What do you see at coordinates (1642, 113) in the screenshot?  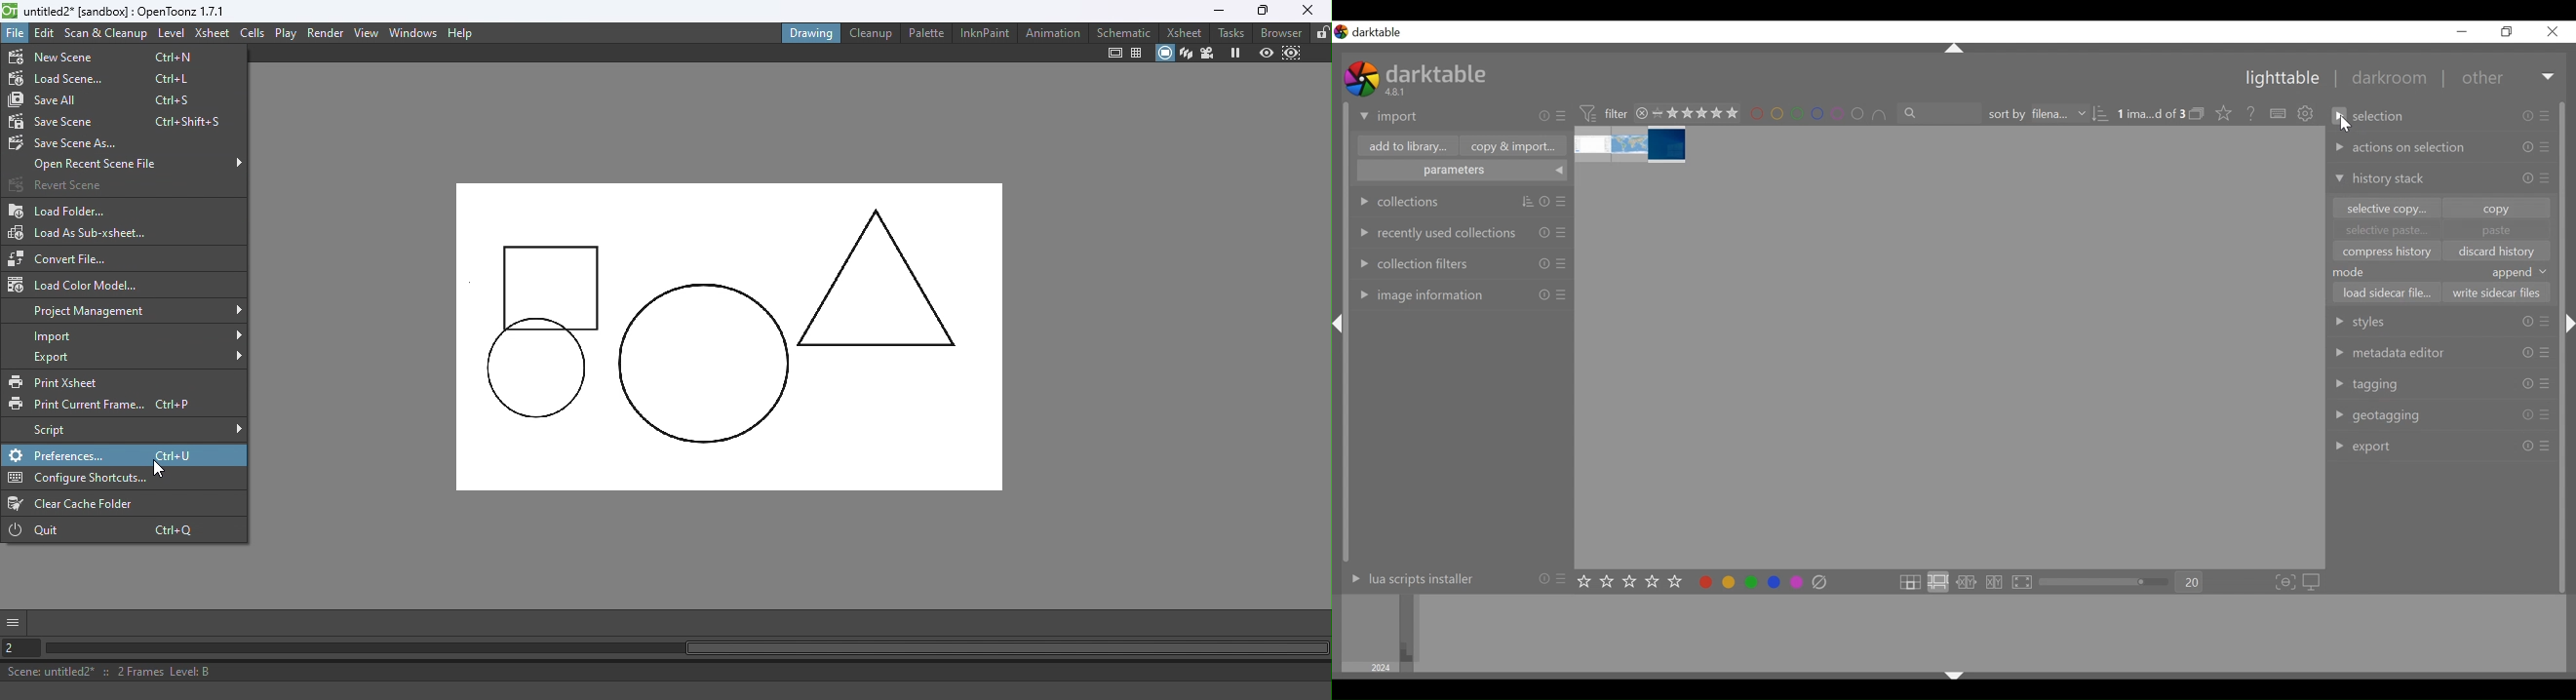 I see `close` at bounding box center [1642, 113].